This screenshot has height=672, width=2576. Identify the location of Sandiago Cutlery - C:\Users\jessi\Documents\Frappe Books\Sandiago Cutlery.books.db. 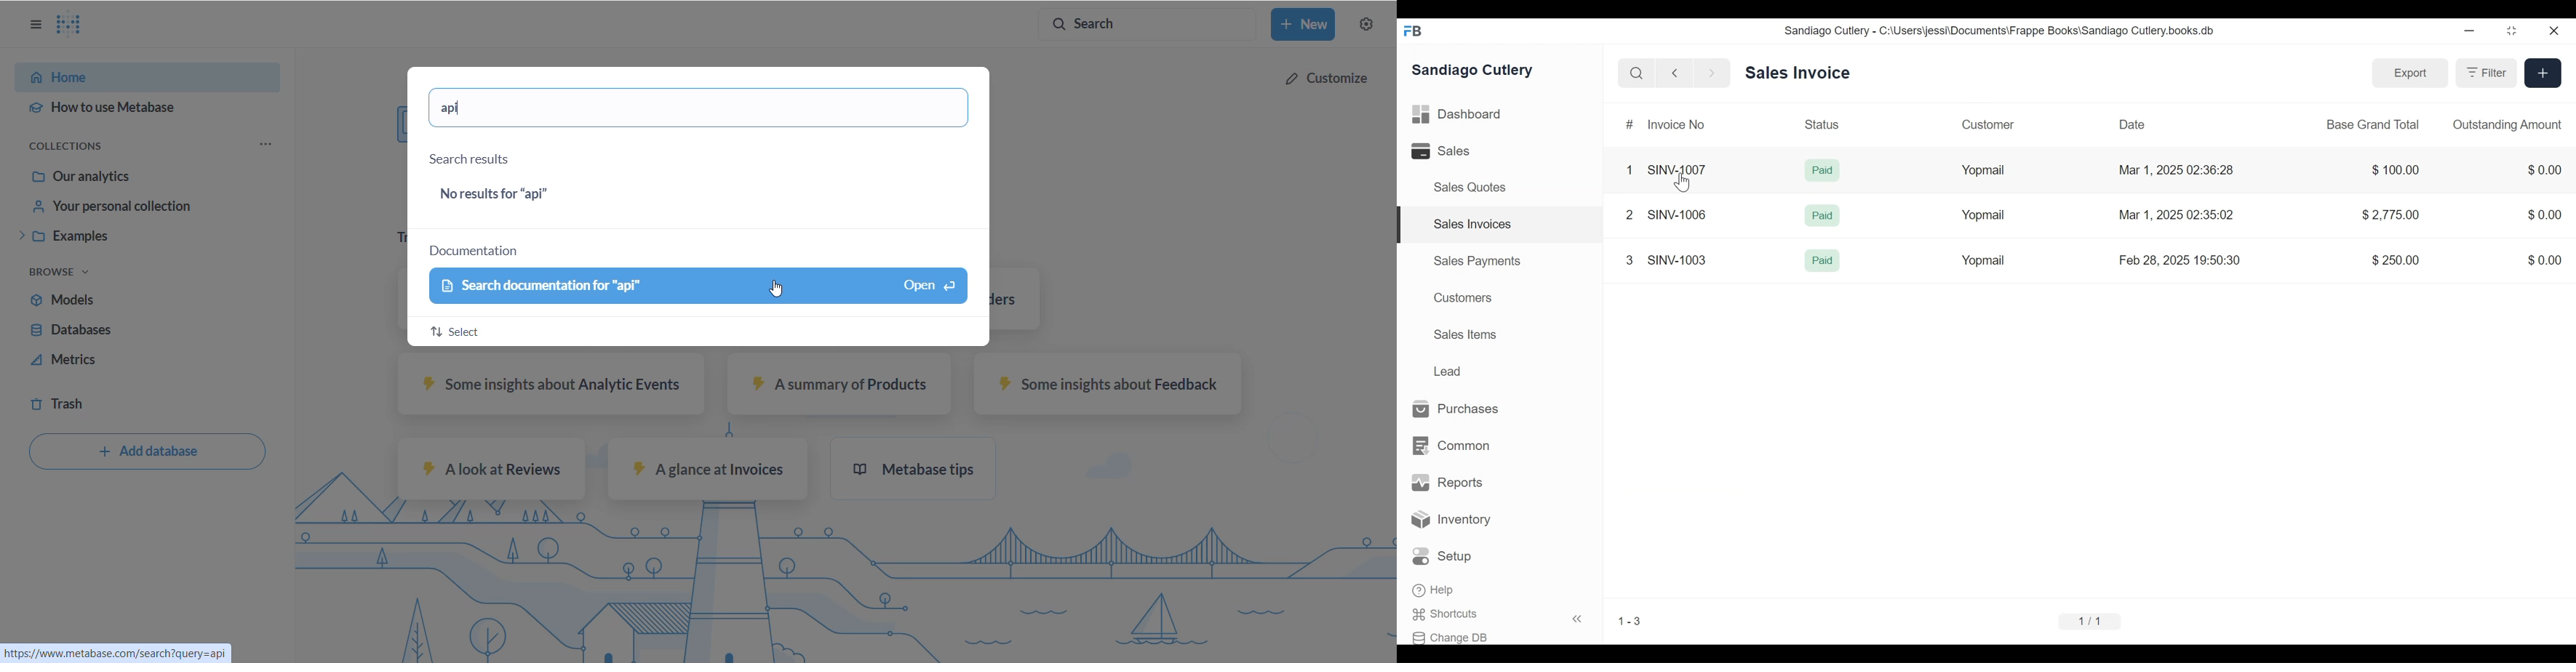
(2001, 31).